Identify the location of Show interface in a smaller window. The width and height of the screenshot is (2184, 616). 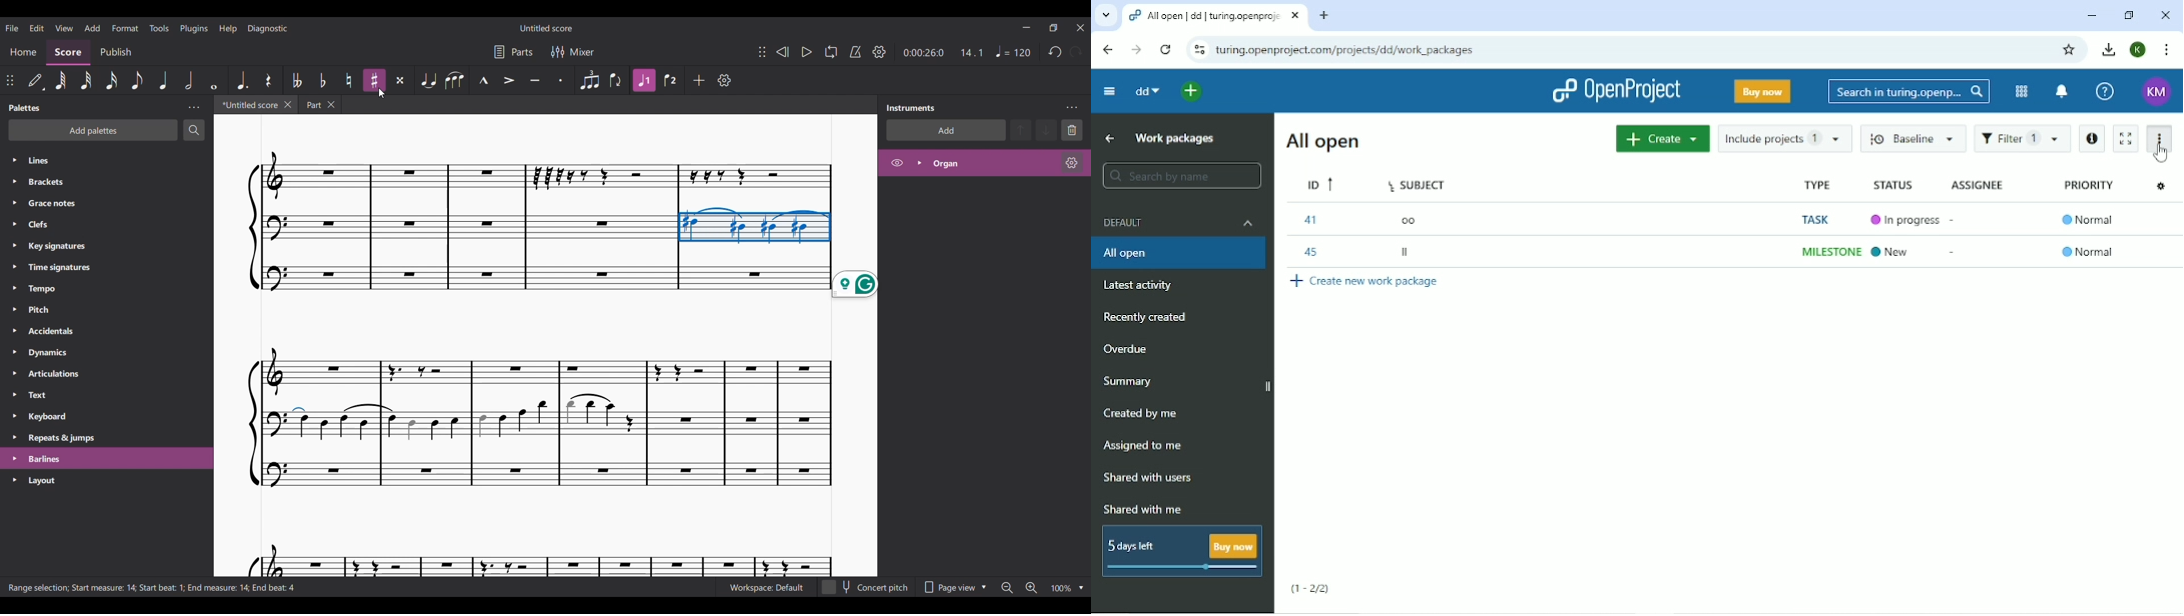
(1053, 28).